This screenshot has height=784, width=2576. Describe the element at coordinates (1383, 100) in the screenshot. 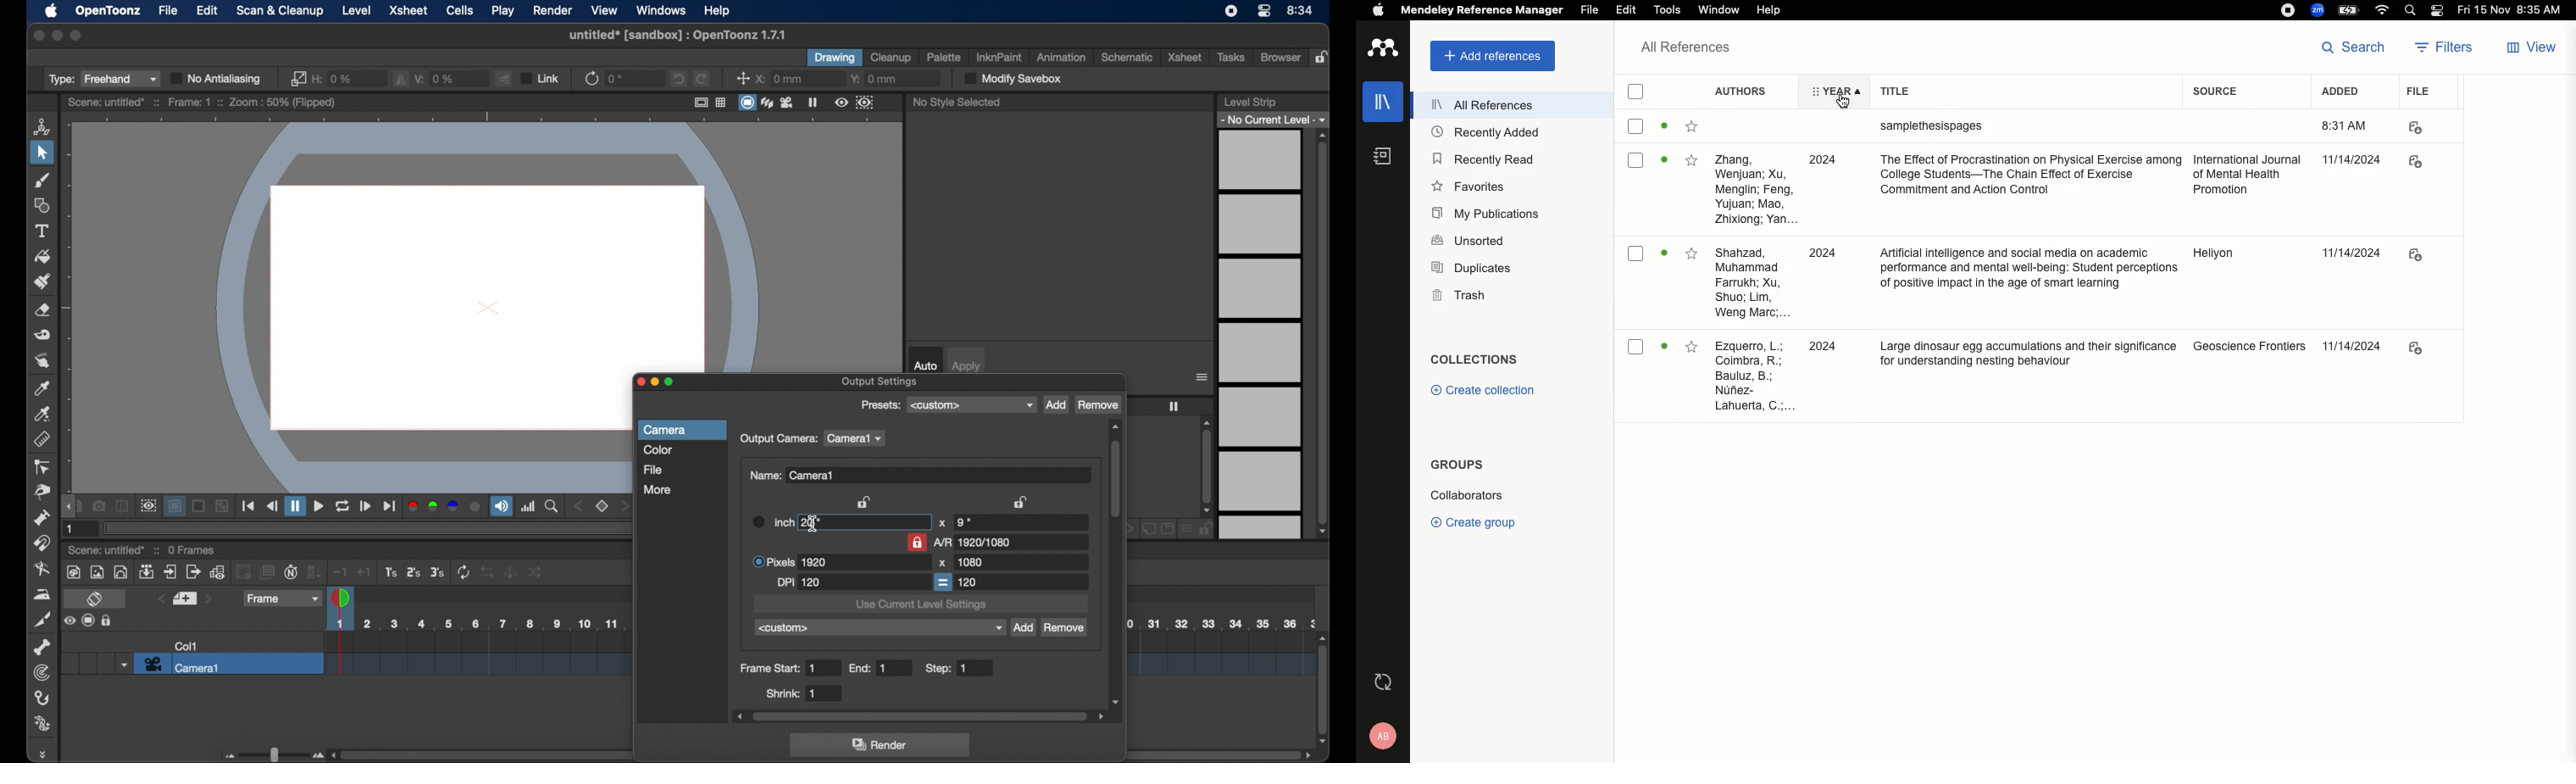

I see `Library` at that location.